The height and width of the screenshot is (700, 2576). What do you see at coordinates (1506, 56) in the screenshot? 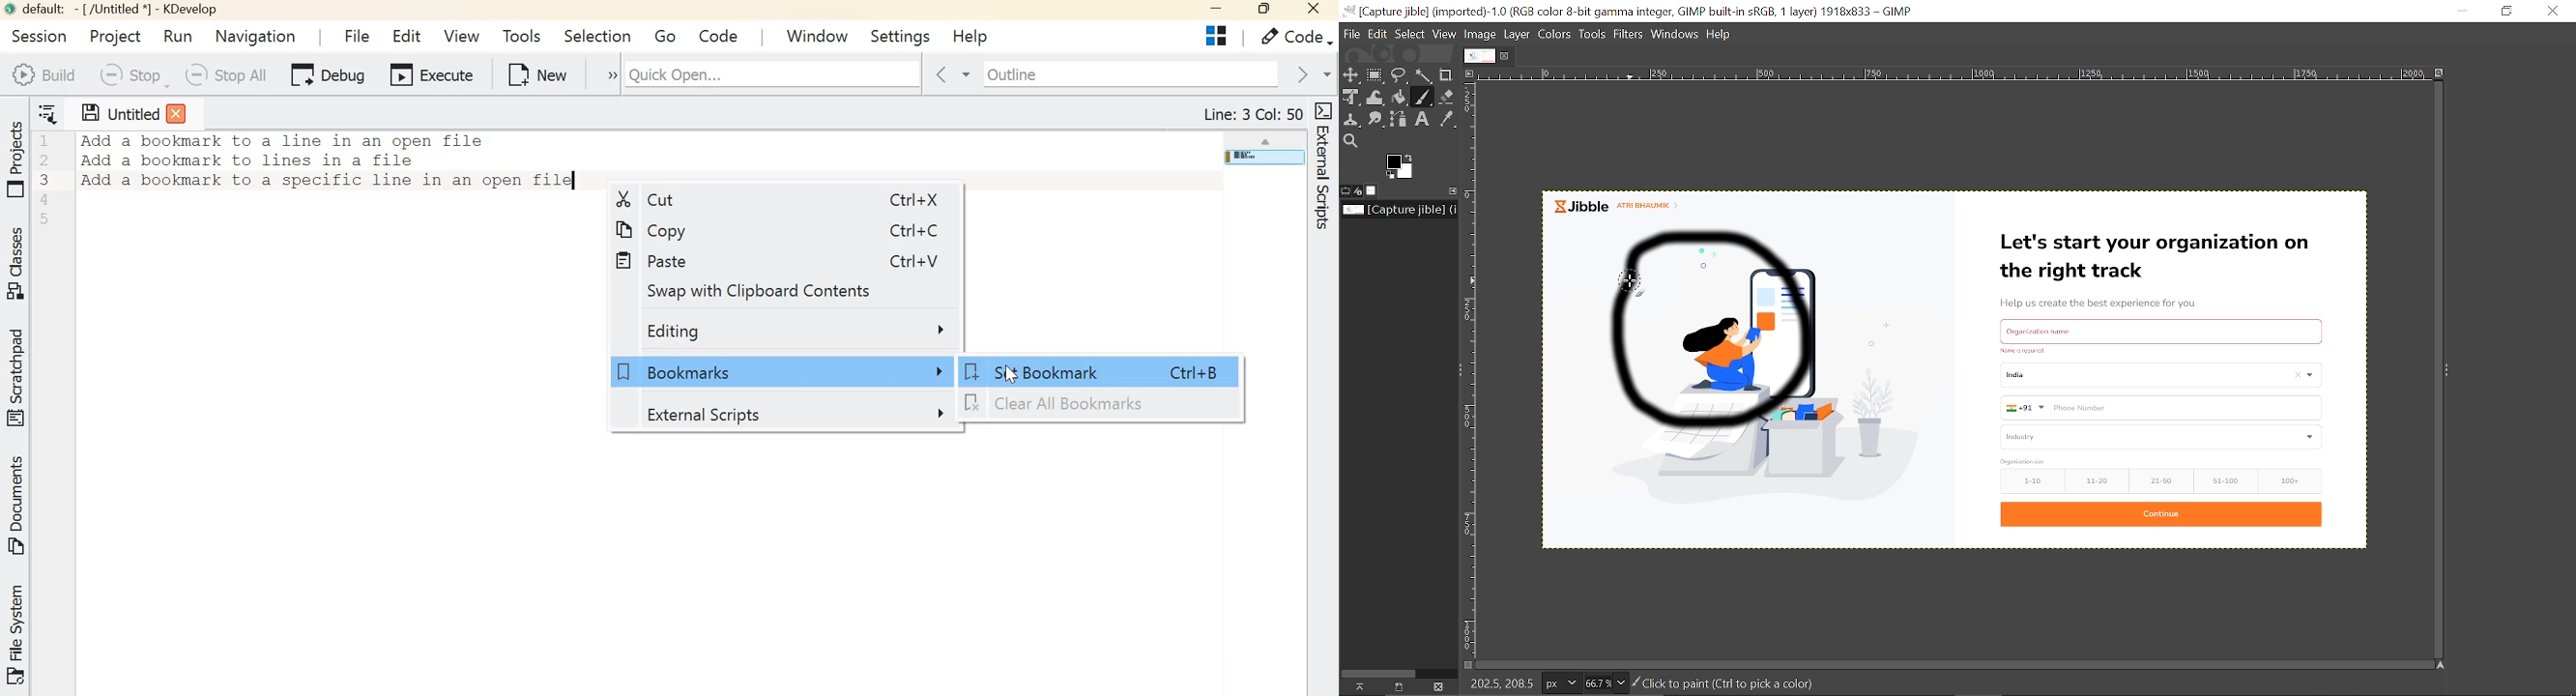
I see `Close tab` at bounding box center [1506, 56].